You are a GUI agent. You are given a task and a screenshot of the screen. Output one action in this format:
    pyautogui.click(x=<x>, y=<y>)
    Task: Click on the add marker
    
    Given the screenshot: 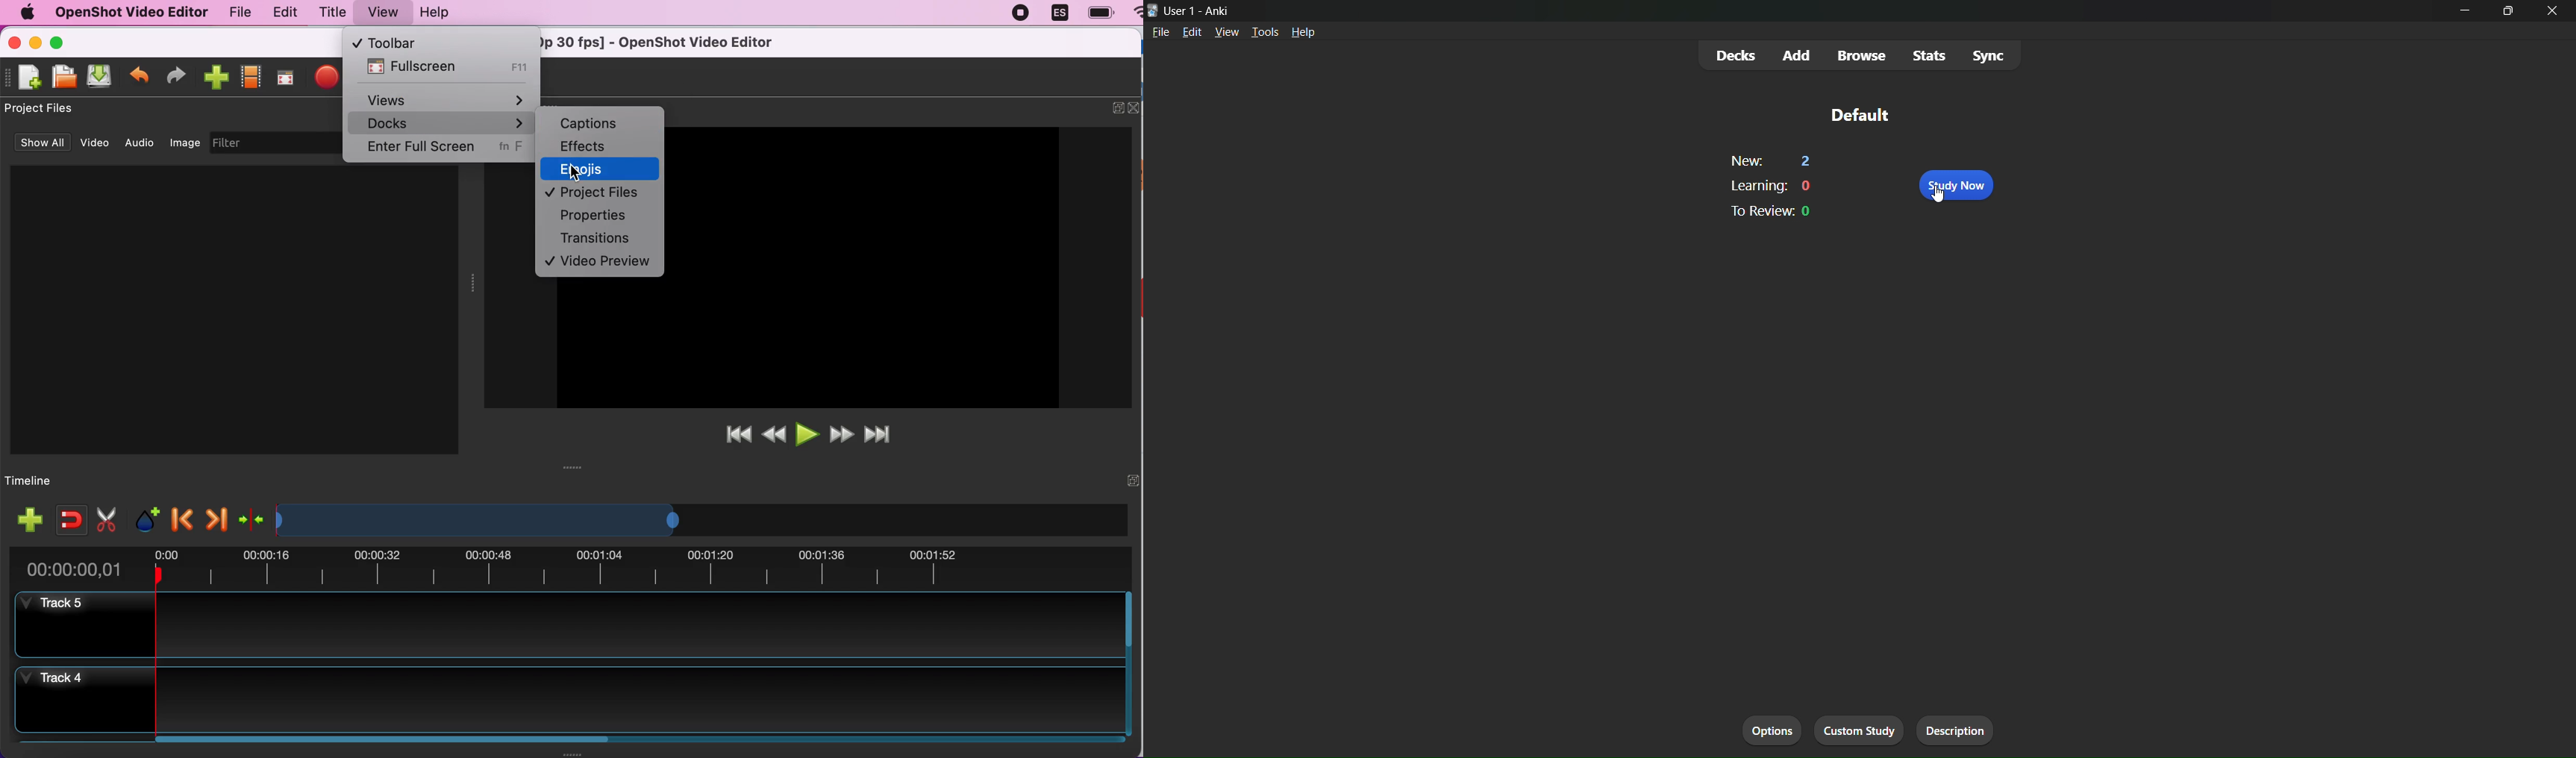 What is the action you would take?
    pyautogui.click(x=145, y=516)
    